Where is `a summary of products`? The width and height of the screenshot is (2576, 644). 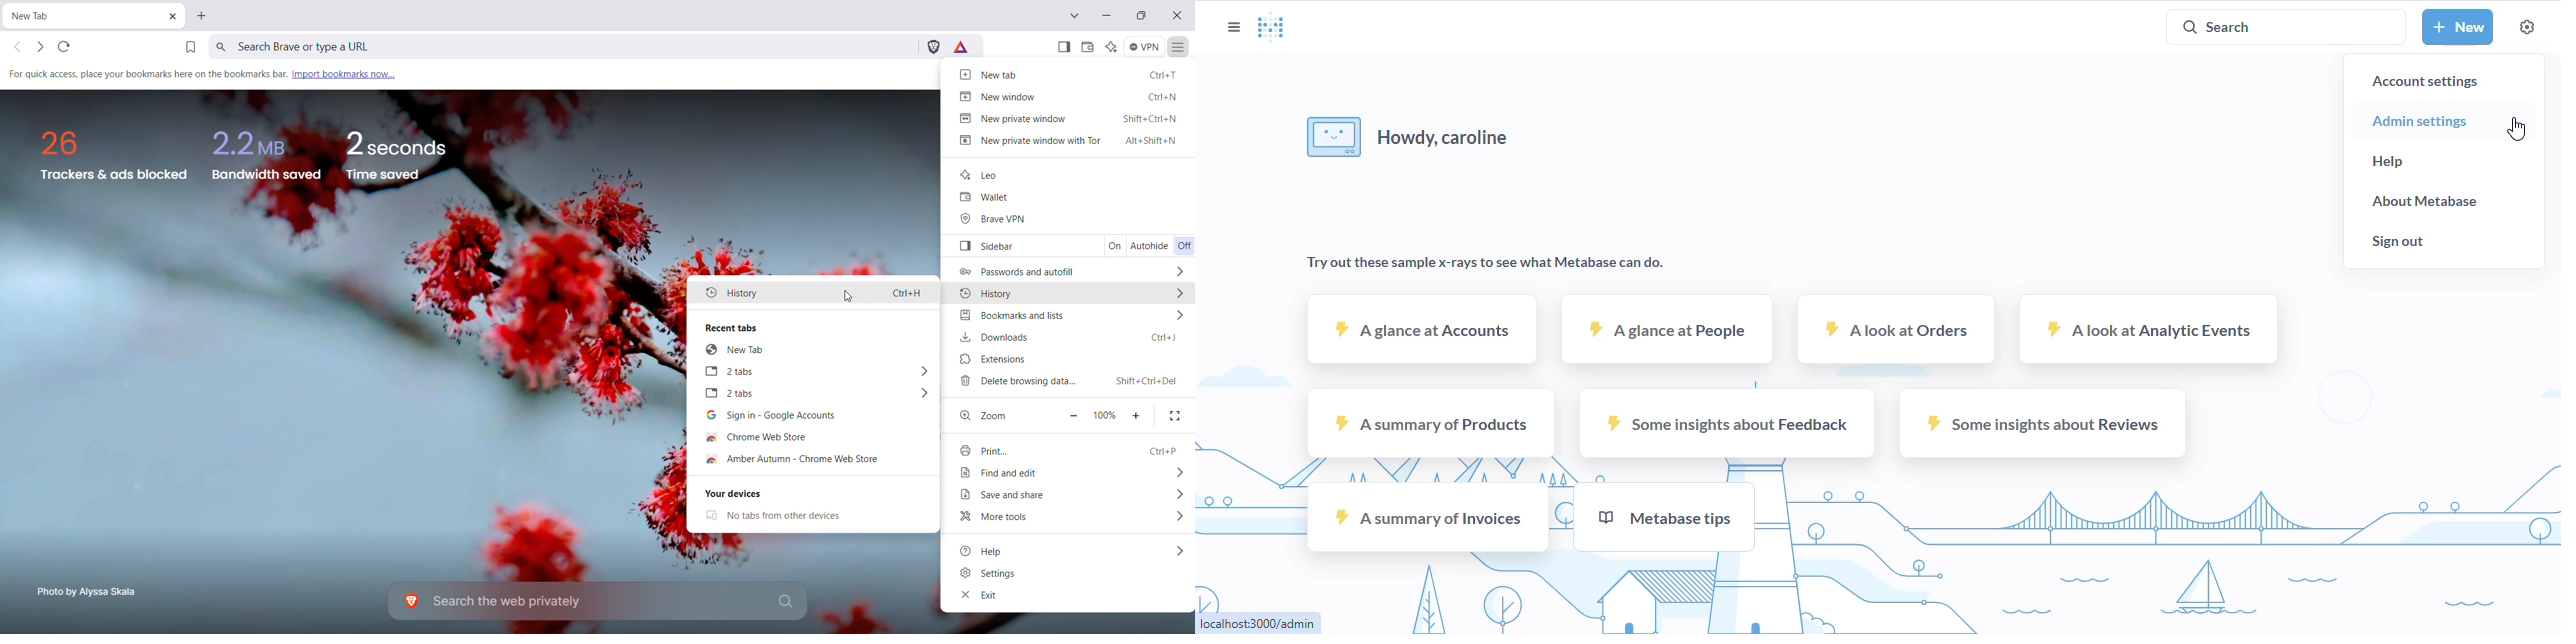
a summary of products is located at coordinates (1431, 423).